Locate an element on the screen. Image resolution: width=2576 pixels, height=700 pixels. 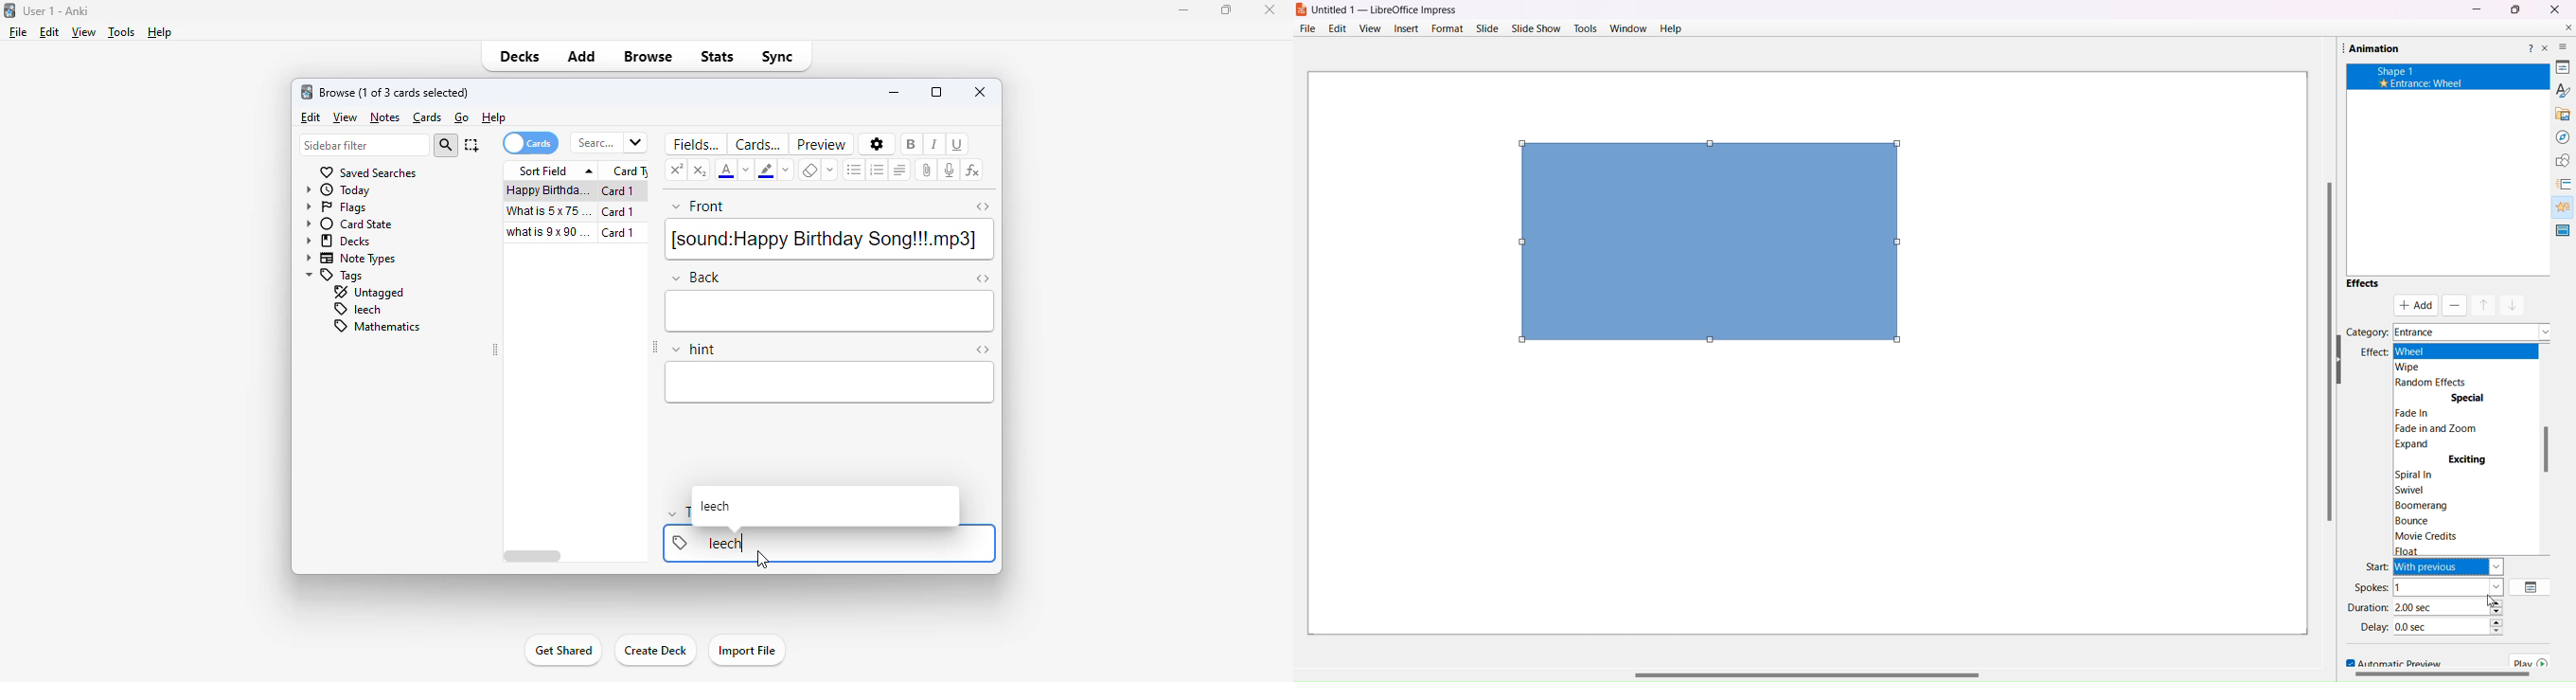
Remove is located at coordinates (2453, 306).